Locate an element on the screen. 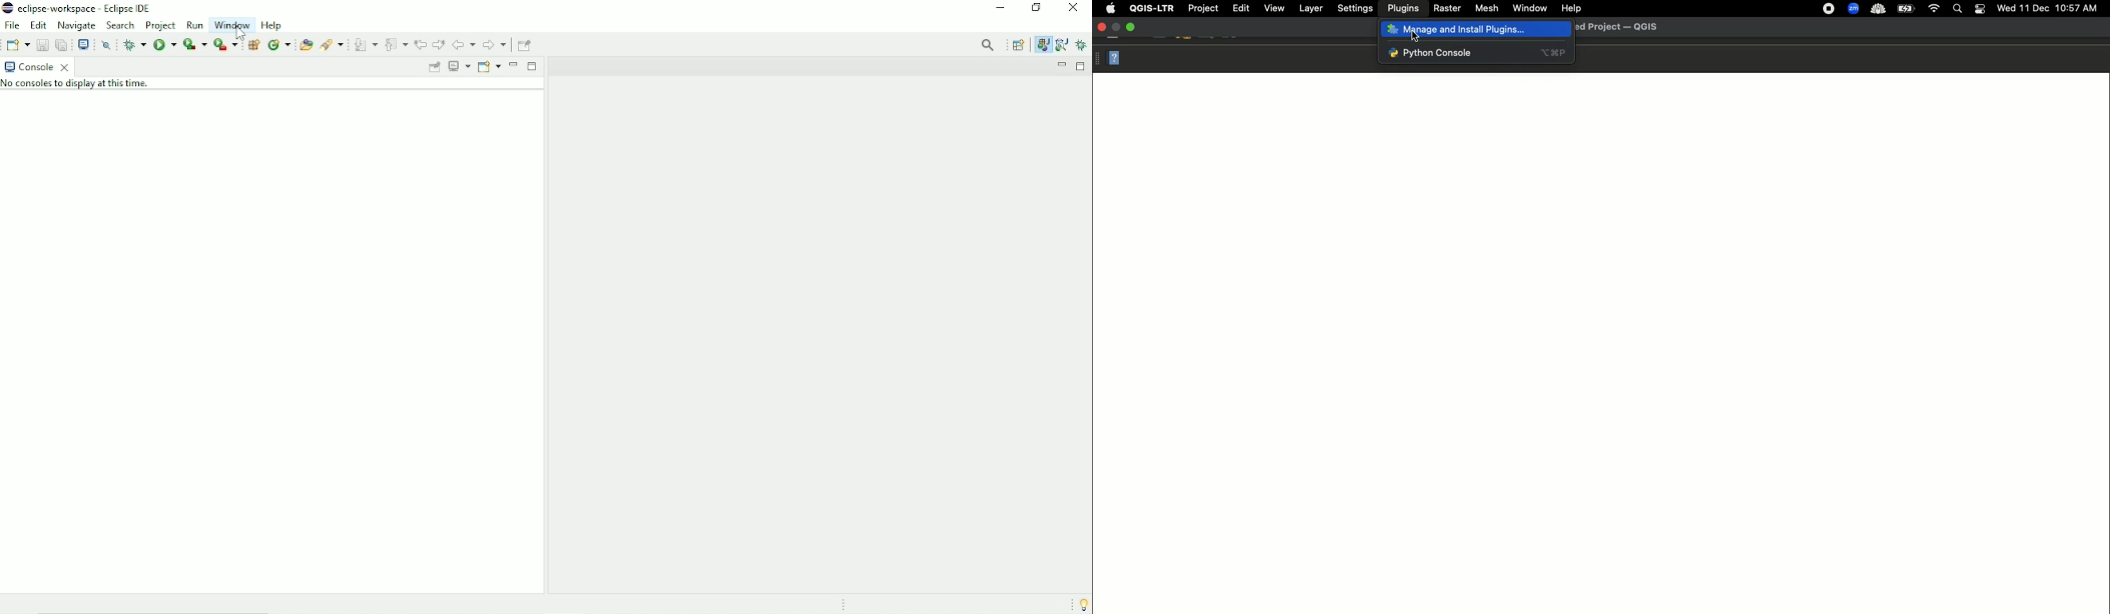 The width and height of the screenshot is (2128, 616). Edit is located at coordinates (39, 24).